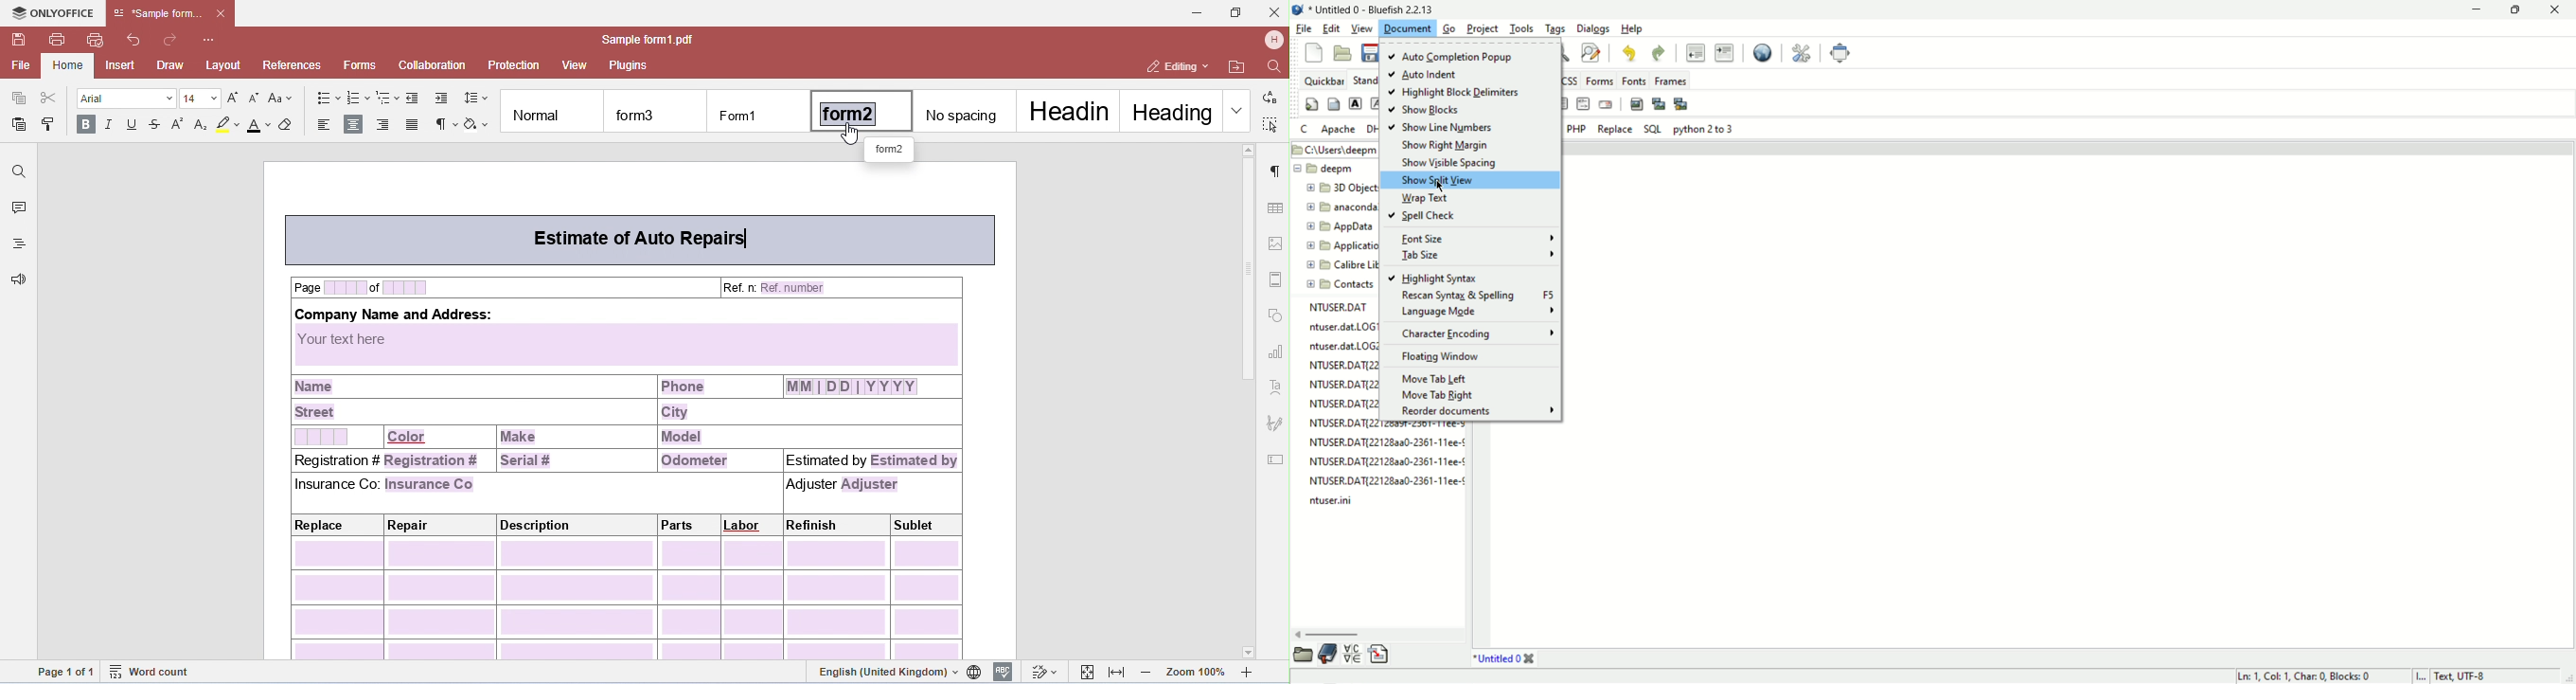 The image size is (2576, 700). What do you see at coordinates (1451, 29) in the screenshot?
I see `go` at bounding box center [1451, 29].